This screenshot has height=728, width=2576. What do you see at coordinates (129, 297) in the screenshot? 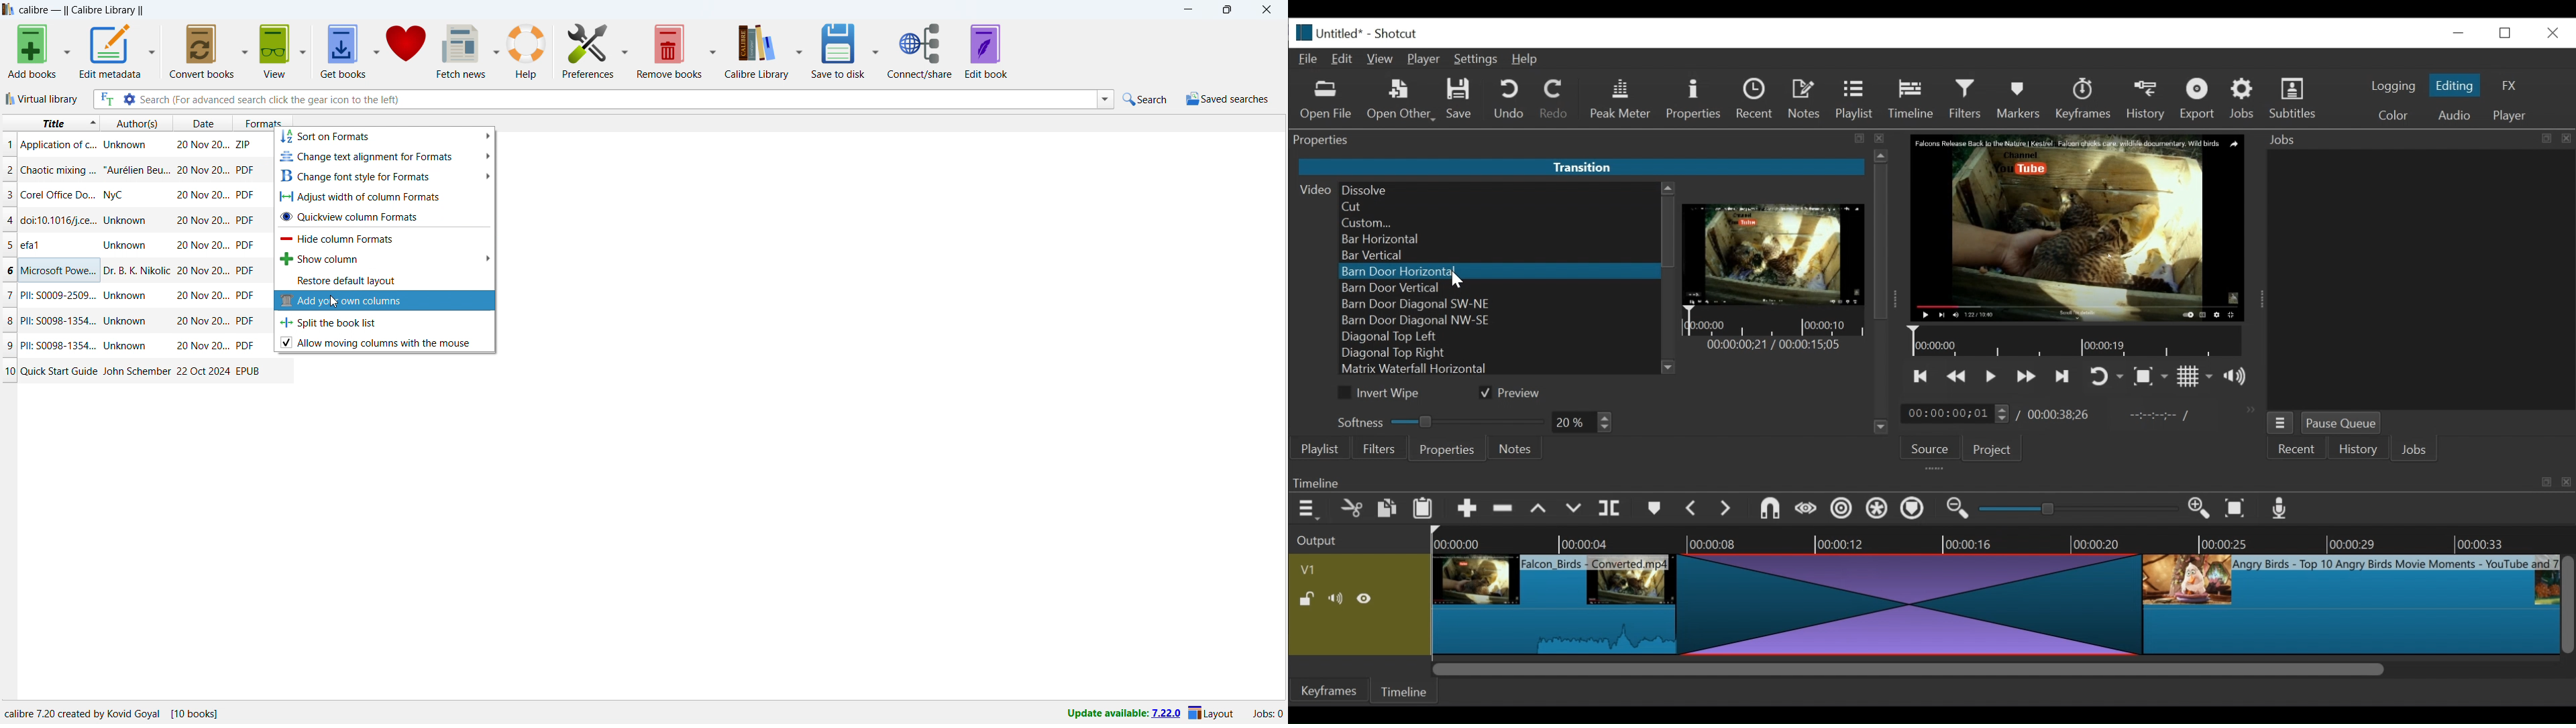
I see `author` at bounding box center [129, 297].